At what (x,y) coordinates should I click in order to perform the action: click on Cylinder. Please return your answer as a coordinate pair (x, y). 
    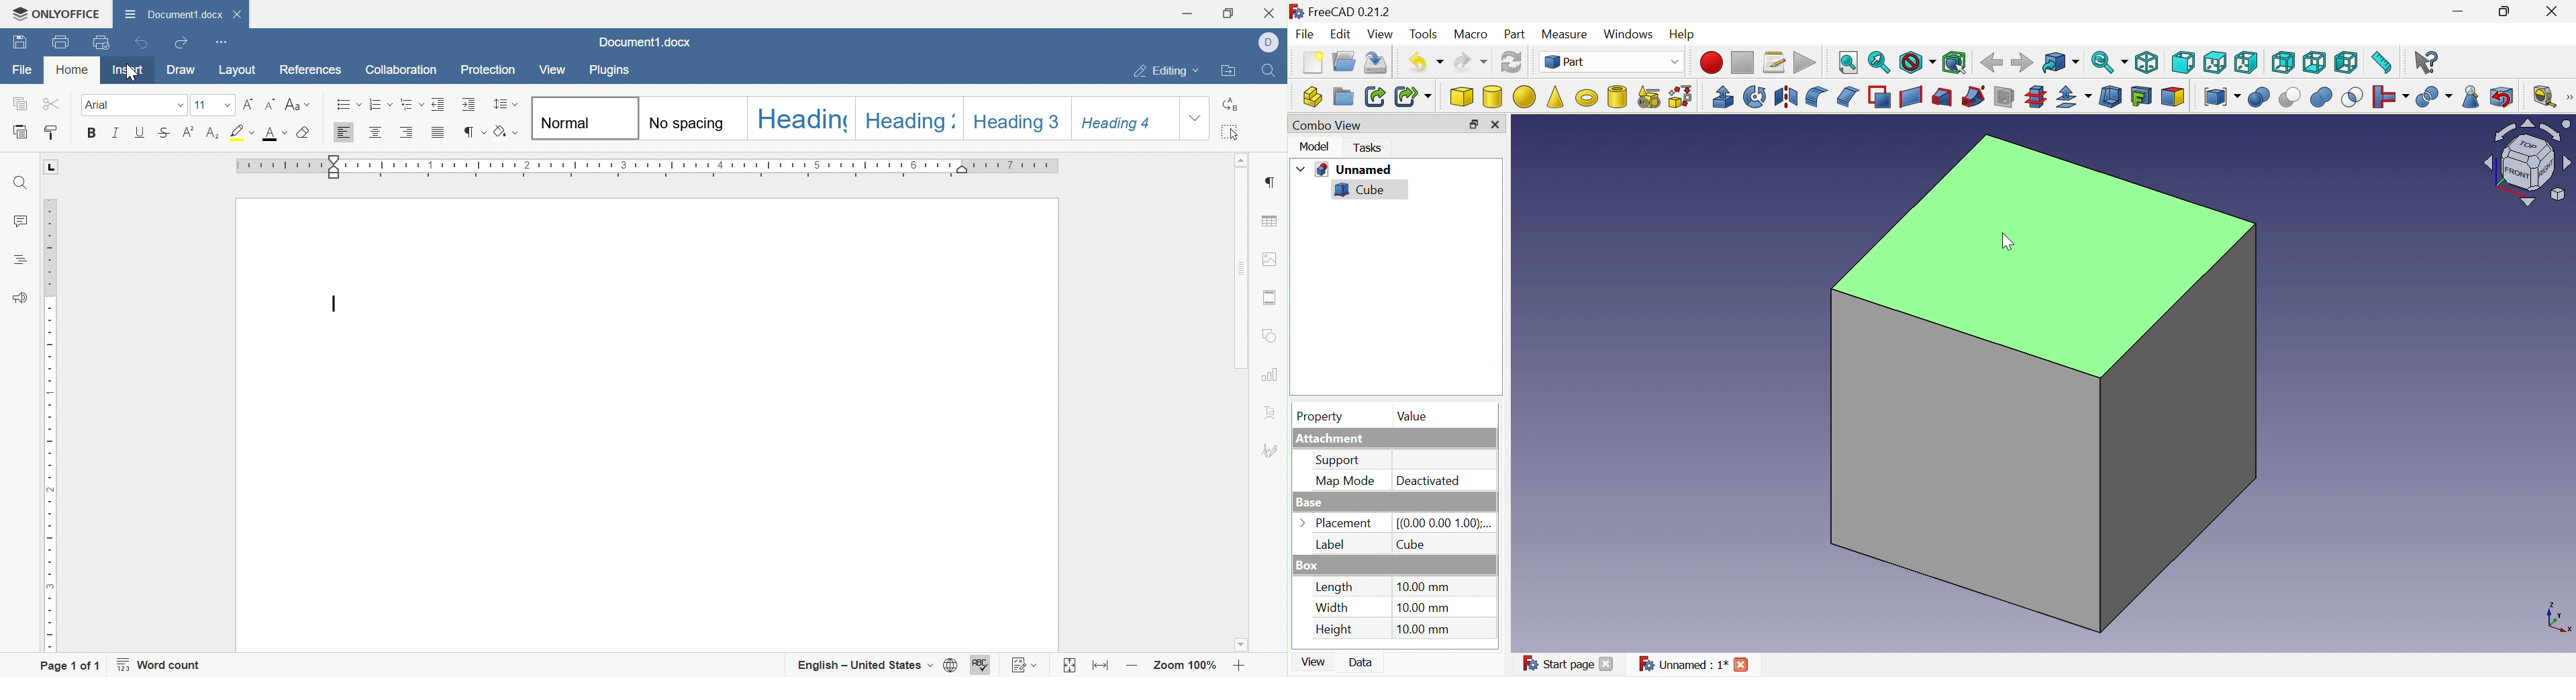
    Looking at the image, I should click on (1493, 98).